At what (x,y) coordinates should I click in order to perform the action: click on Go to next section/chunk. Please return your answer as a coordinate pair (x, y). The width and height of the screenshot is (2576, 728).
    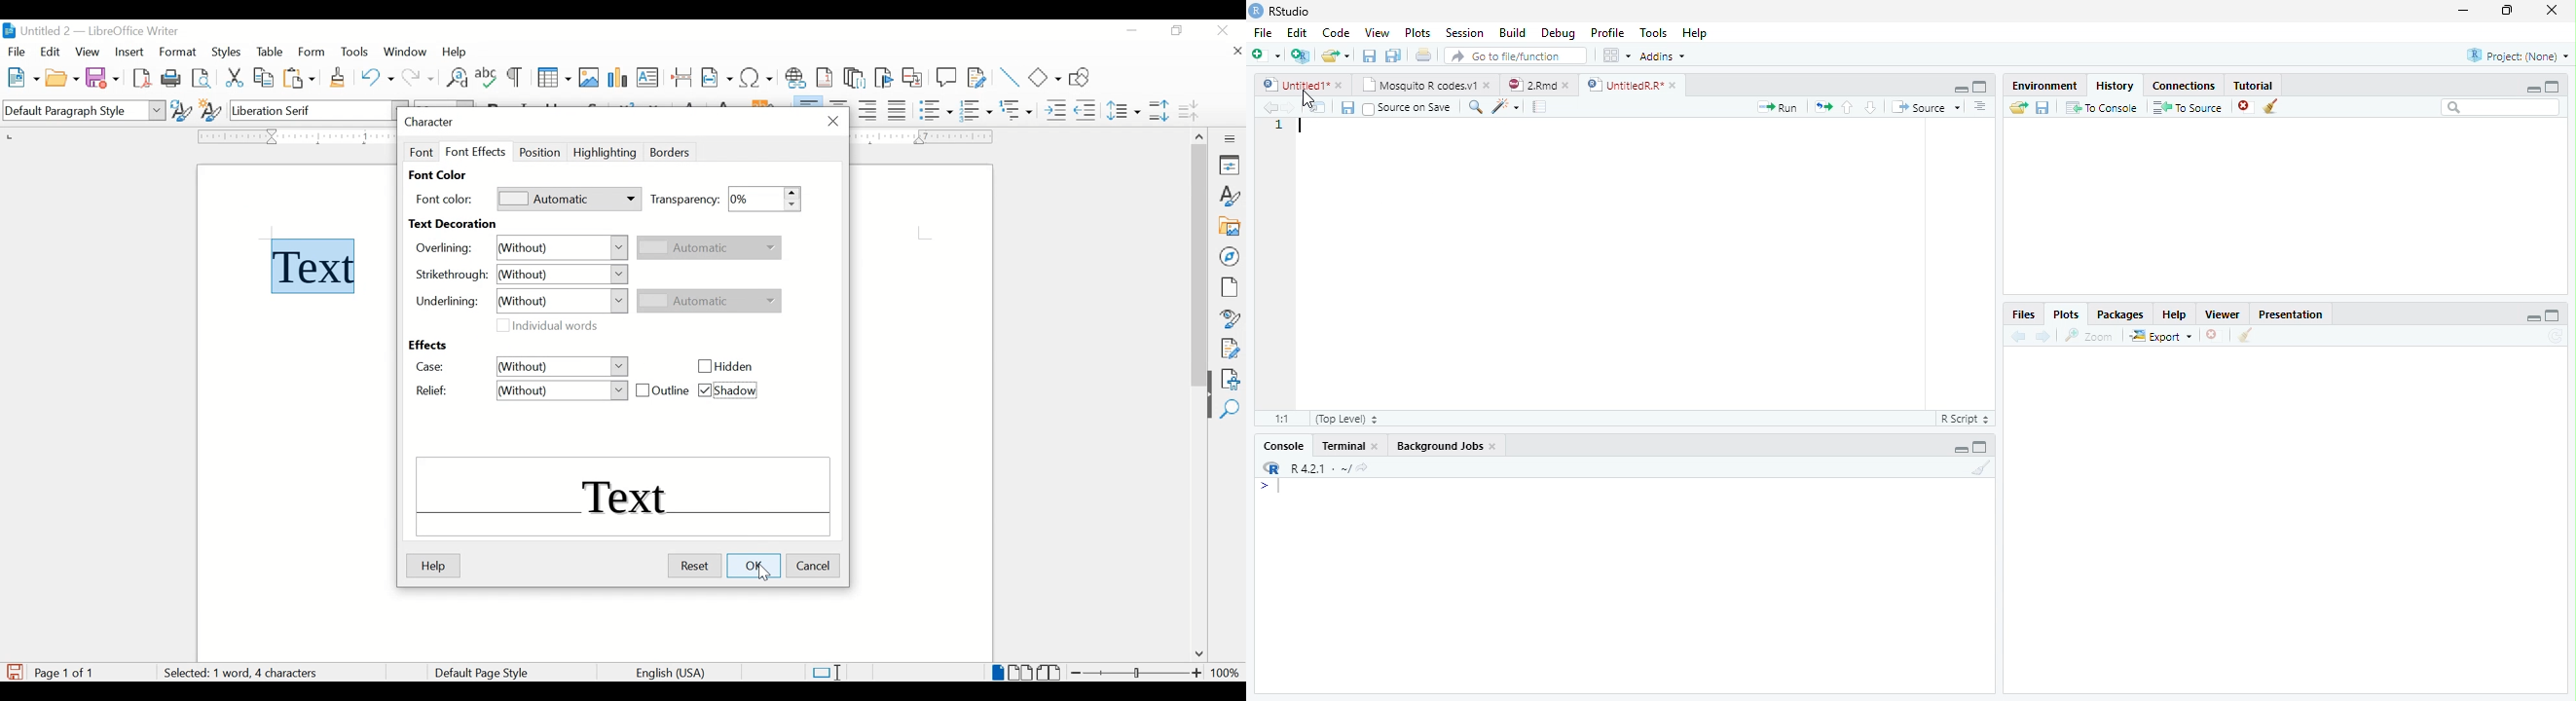
    Looking at the image, I should click on (1870, 108).